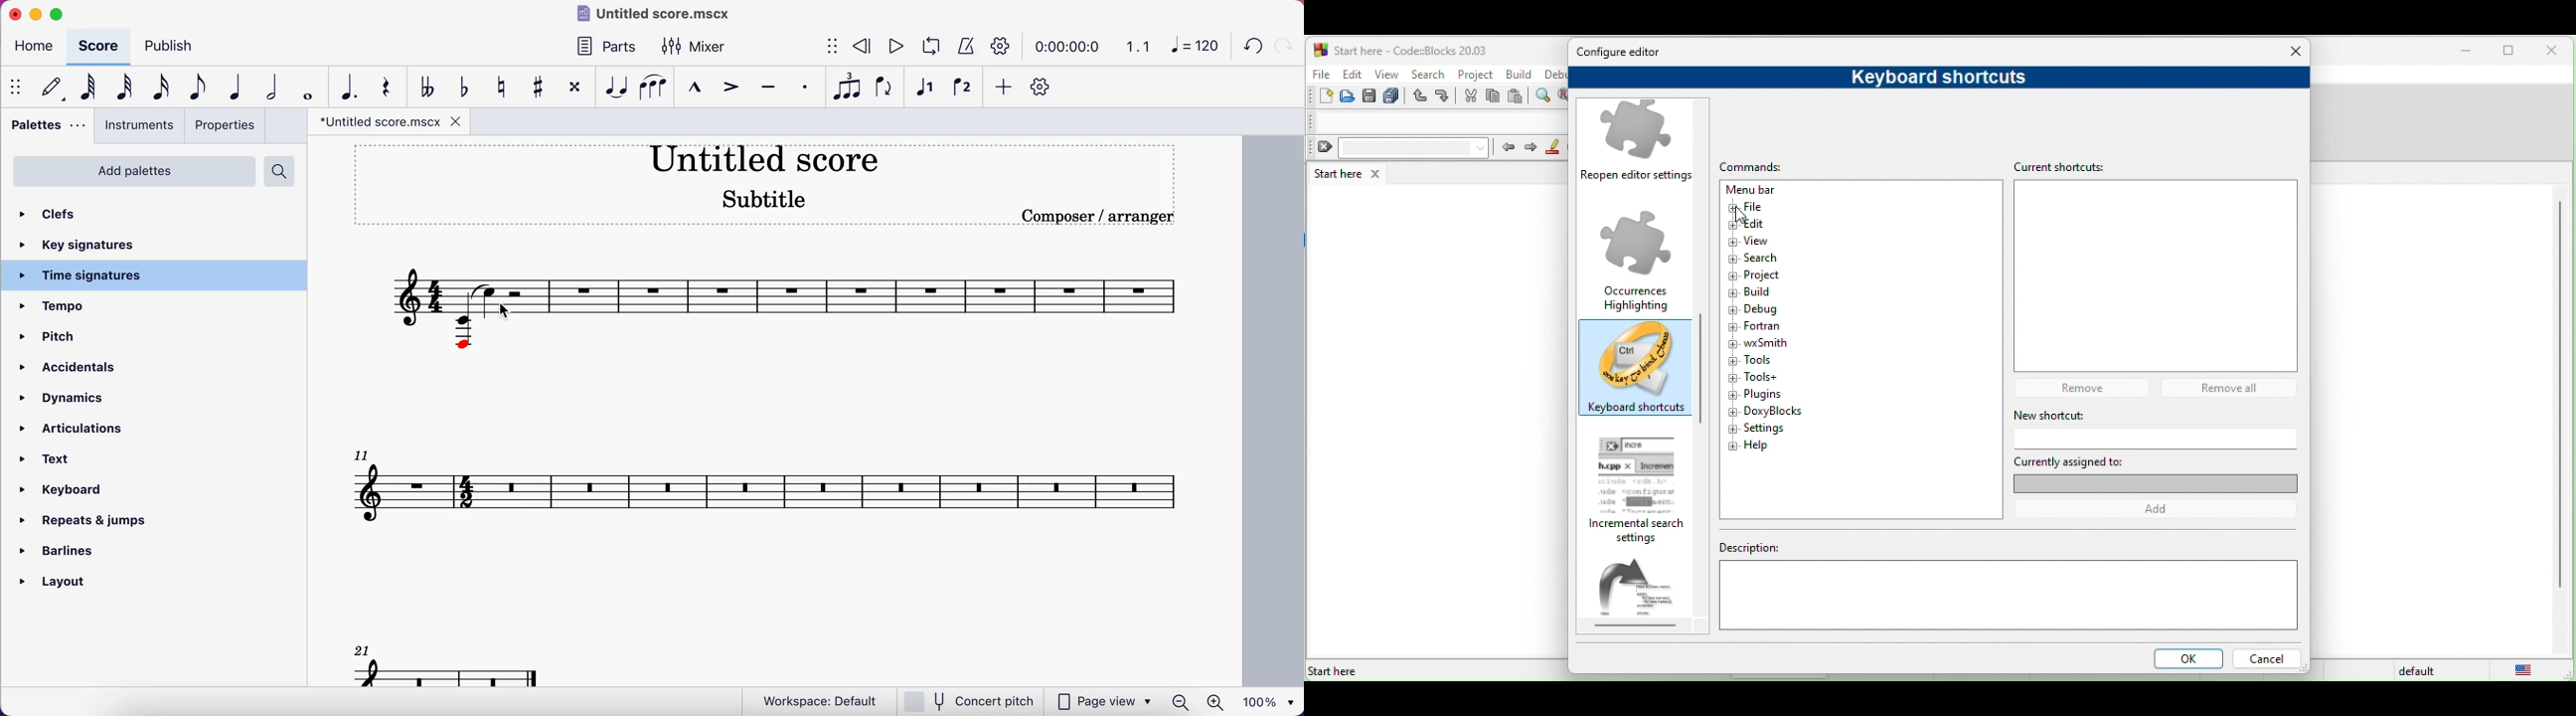 This screenshot has height=728, width=2576. What do you see at coordinates (68, 338) in the screenshot?
I see `pitch` at bounding box center [68, 338].